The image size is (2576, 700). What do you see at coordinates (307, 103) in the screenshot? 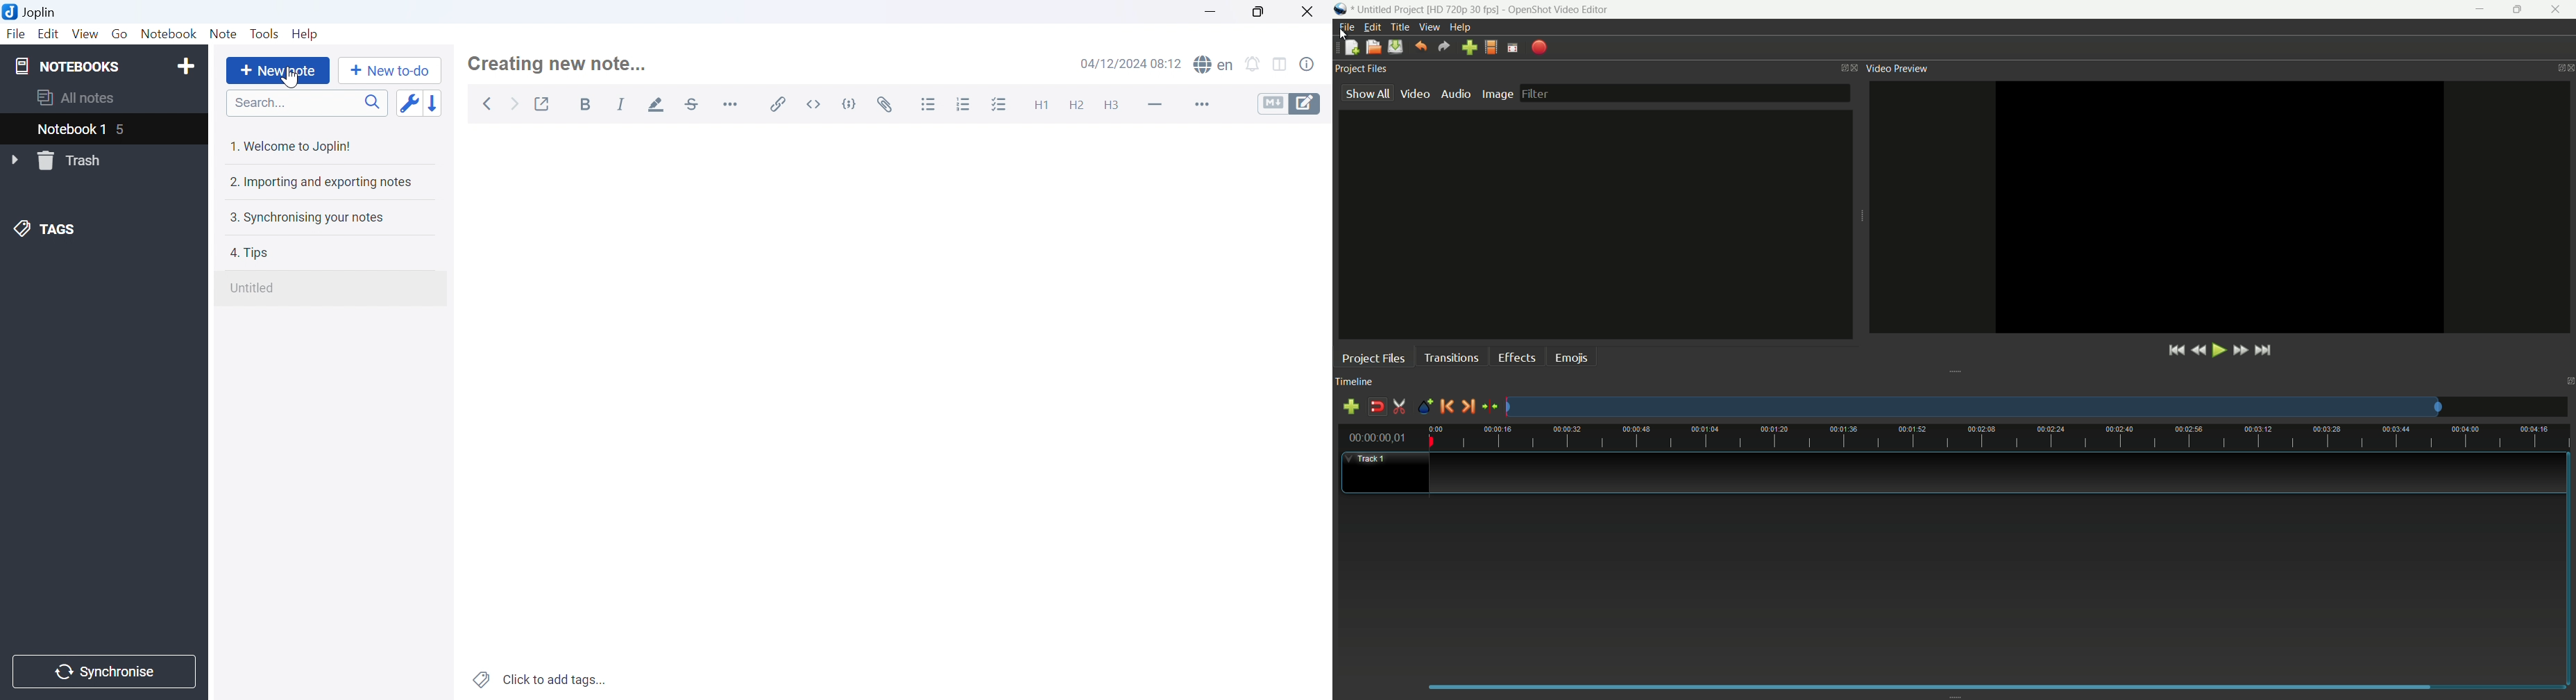
I see `Search` at bounding box center [307, 103].